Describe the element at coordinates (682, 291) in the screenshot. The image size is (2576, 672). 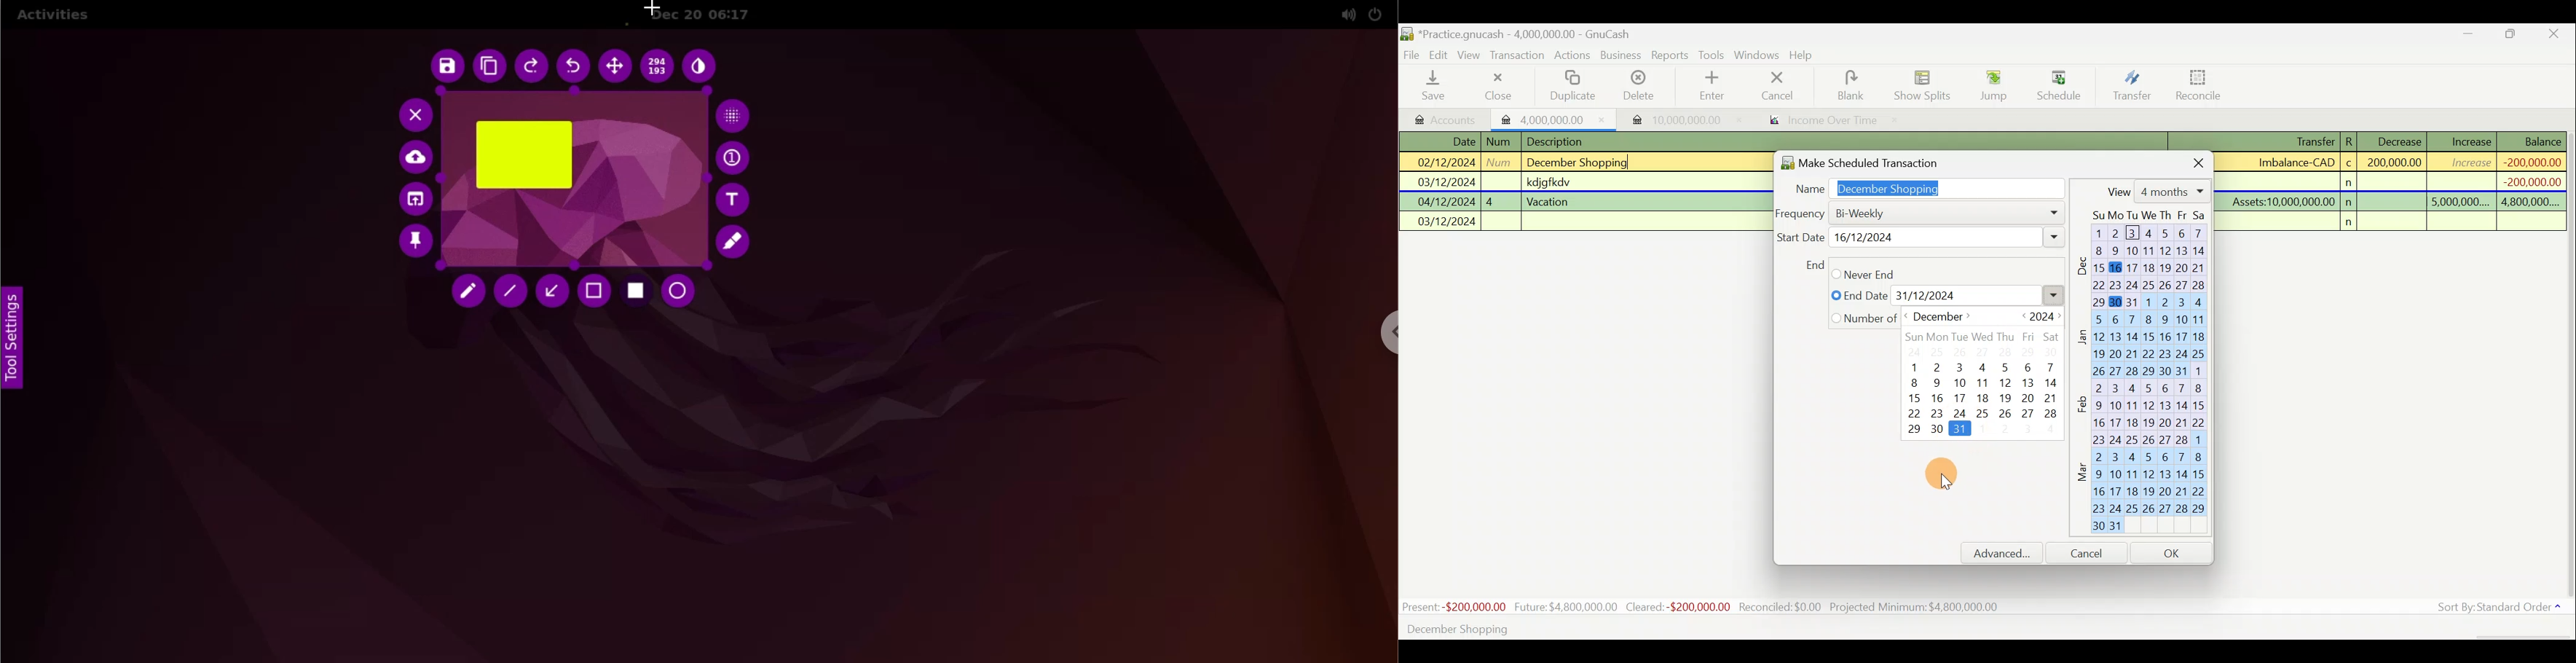
I see `circle tool` at that location.